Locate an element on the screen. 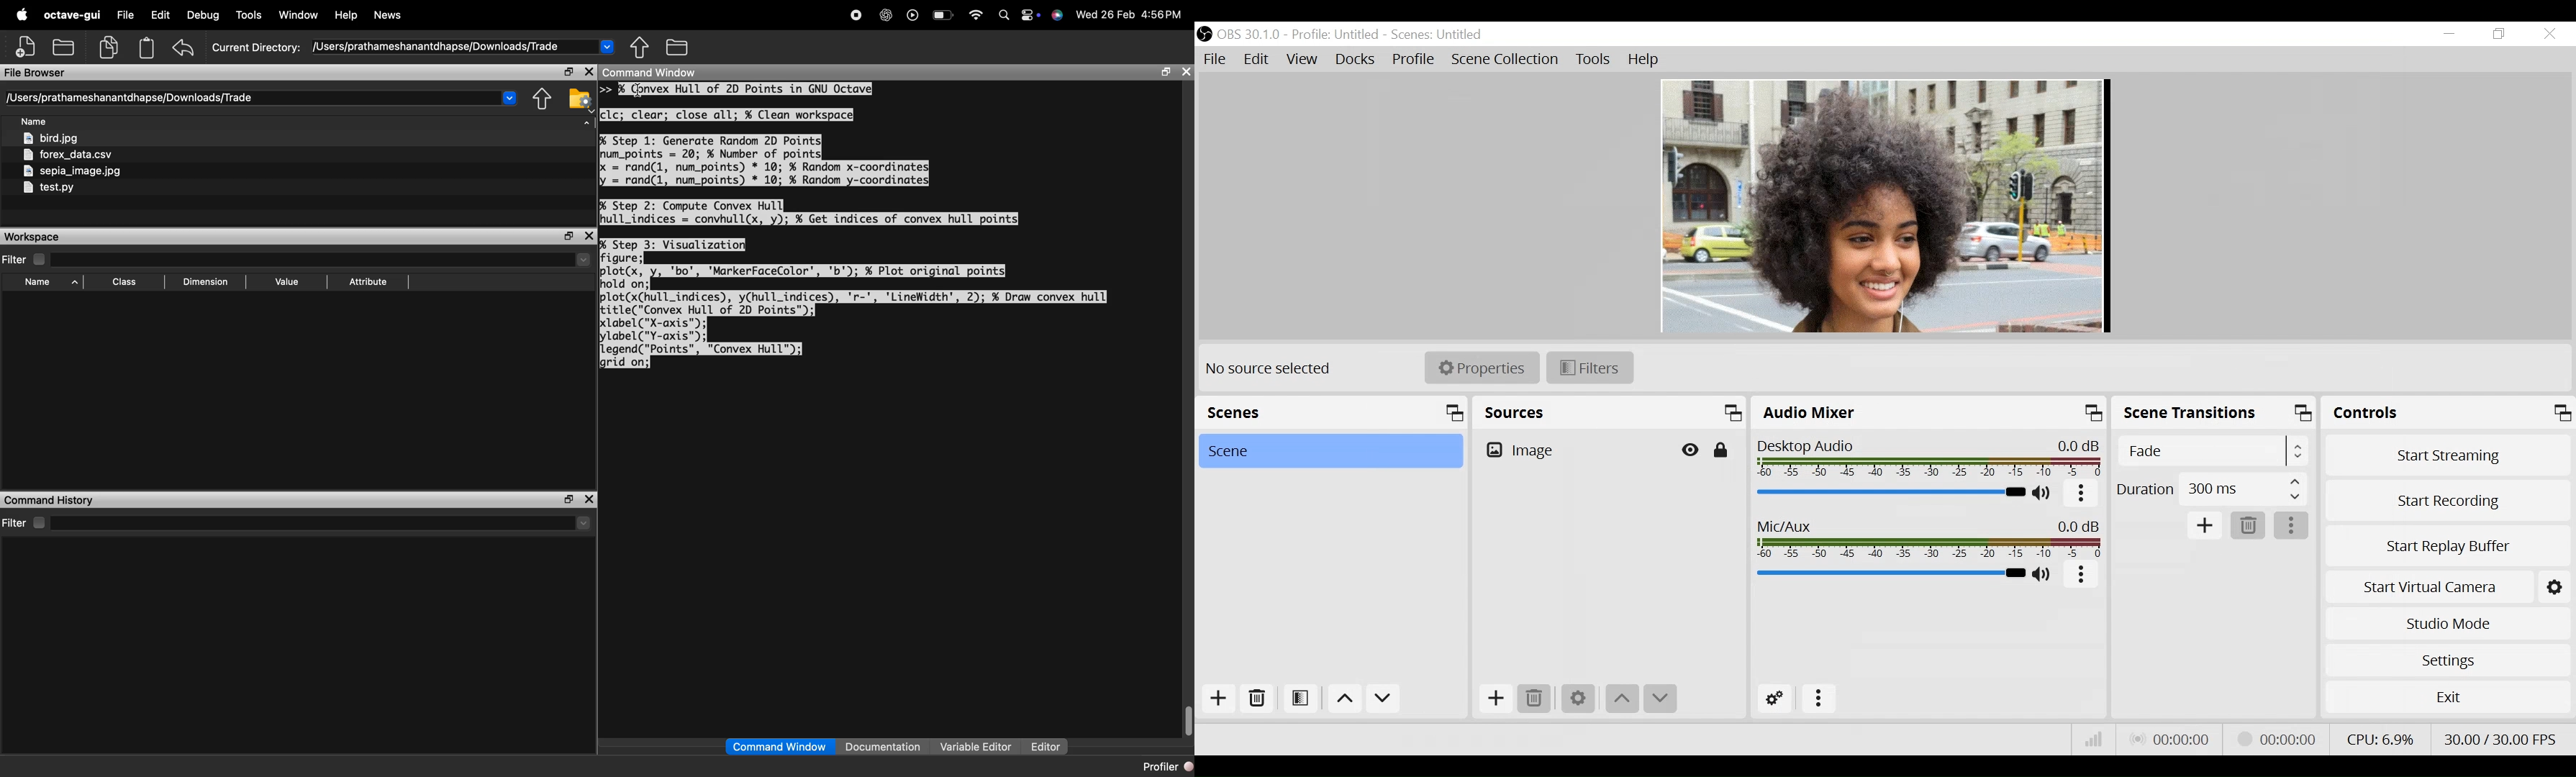  Sources Panel is located at coordinates (1607, 412).